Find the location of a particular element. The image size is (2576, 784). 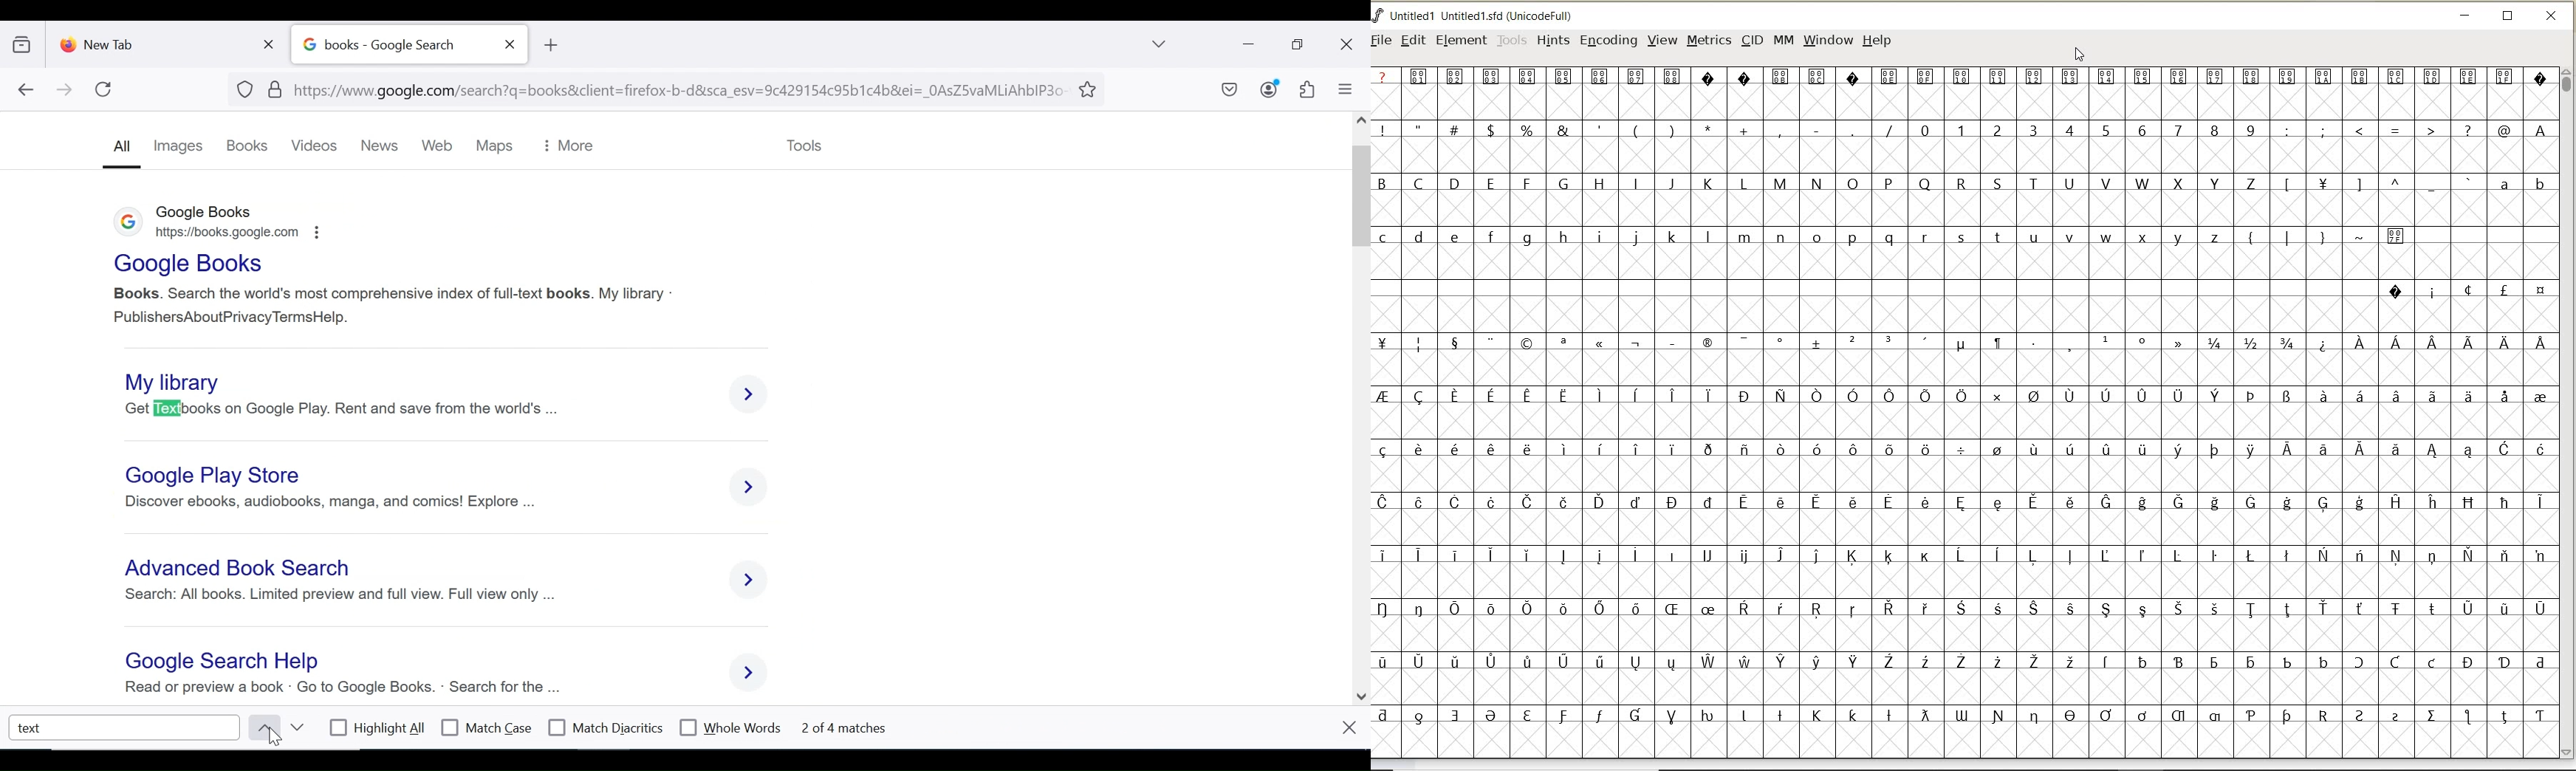

close is located at coordinates (1348, 727).